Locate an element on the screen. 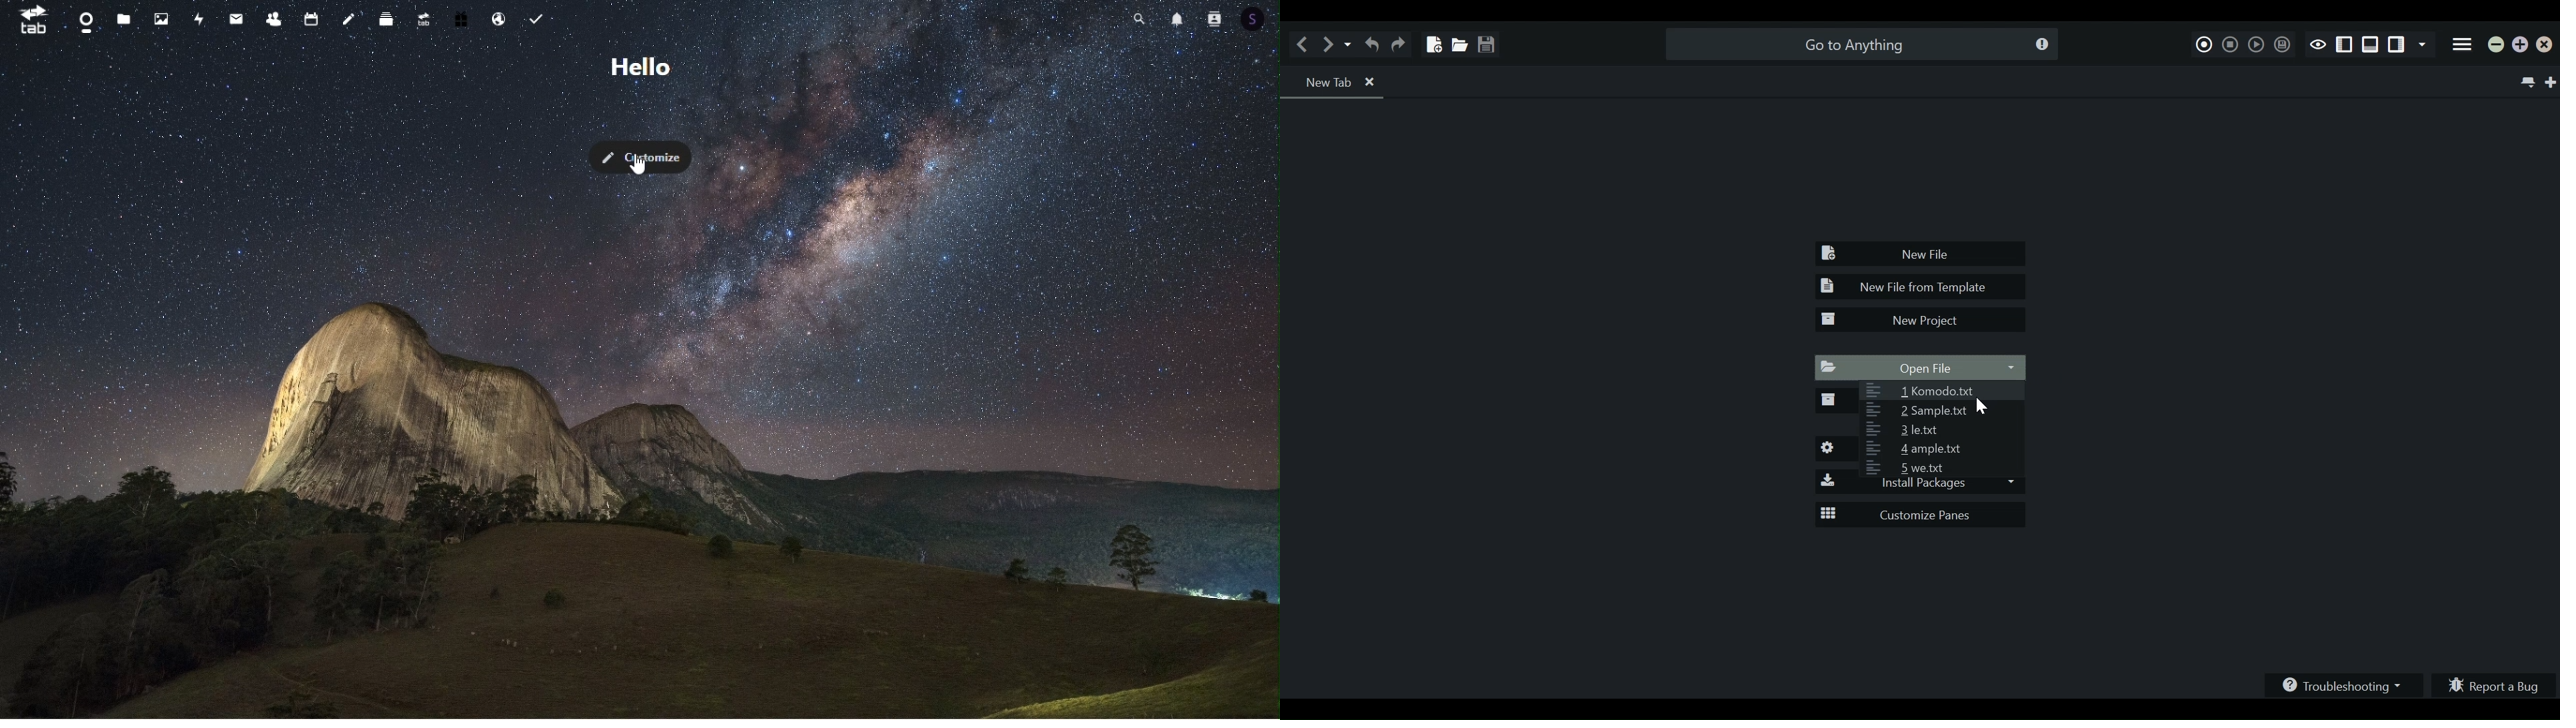 The width and height of the screenshot is (2576, 728). Go forward one location is located at coordinates (1330, 44).